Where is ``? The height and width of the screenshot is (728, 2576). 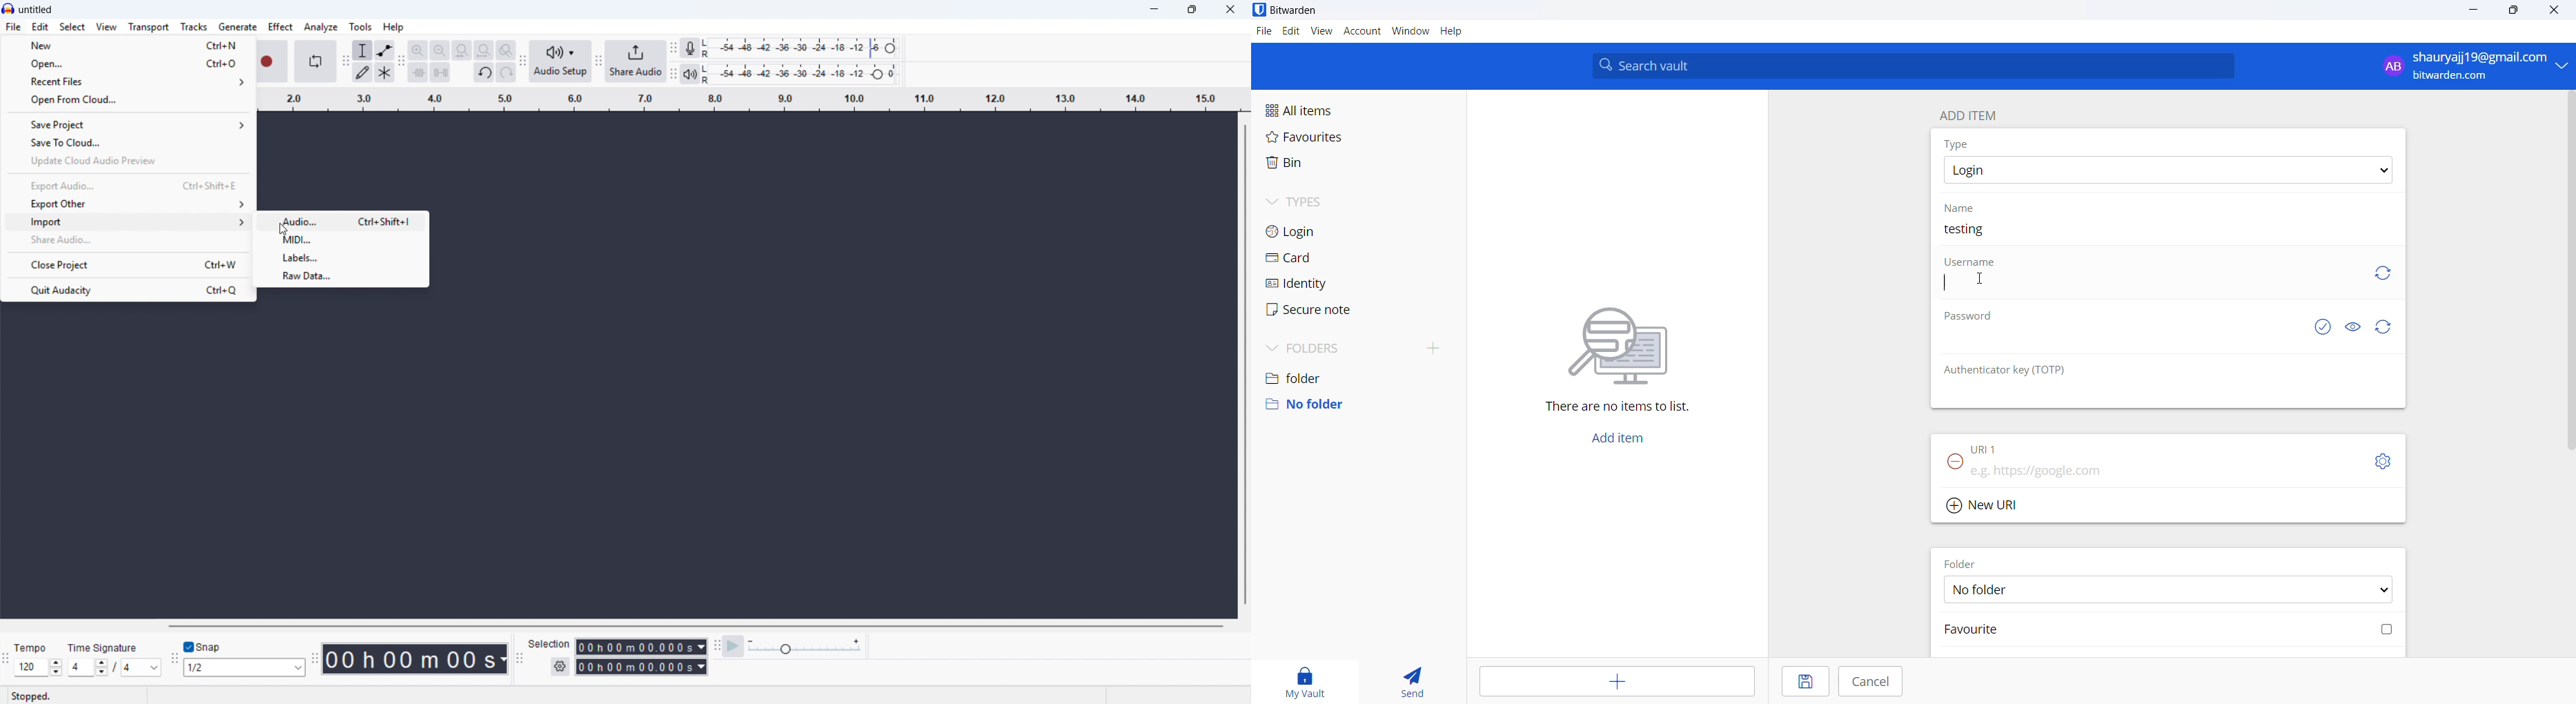
 is located at coordinates (484, 51).